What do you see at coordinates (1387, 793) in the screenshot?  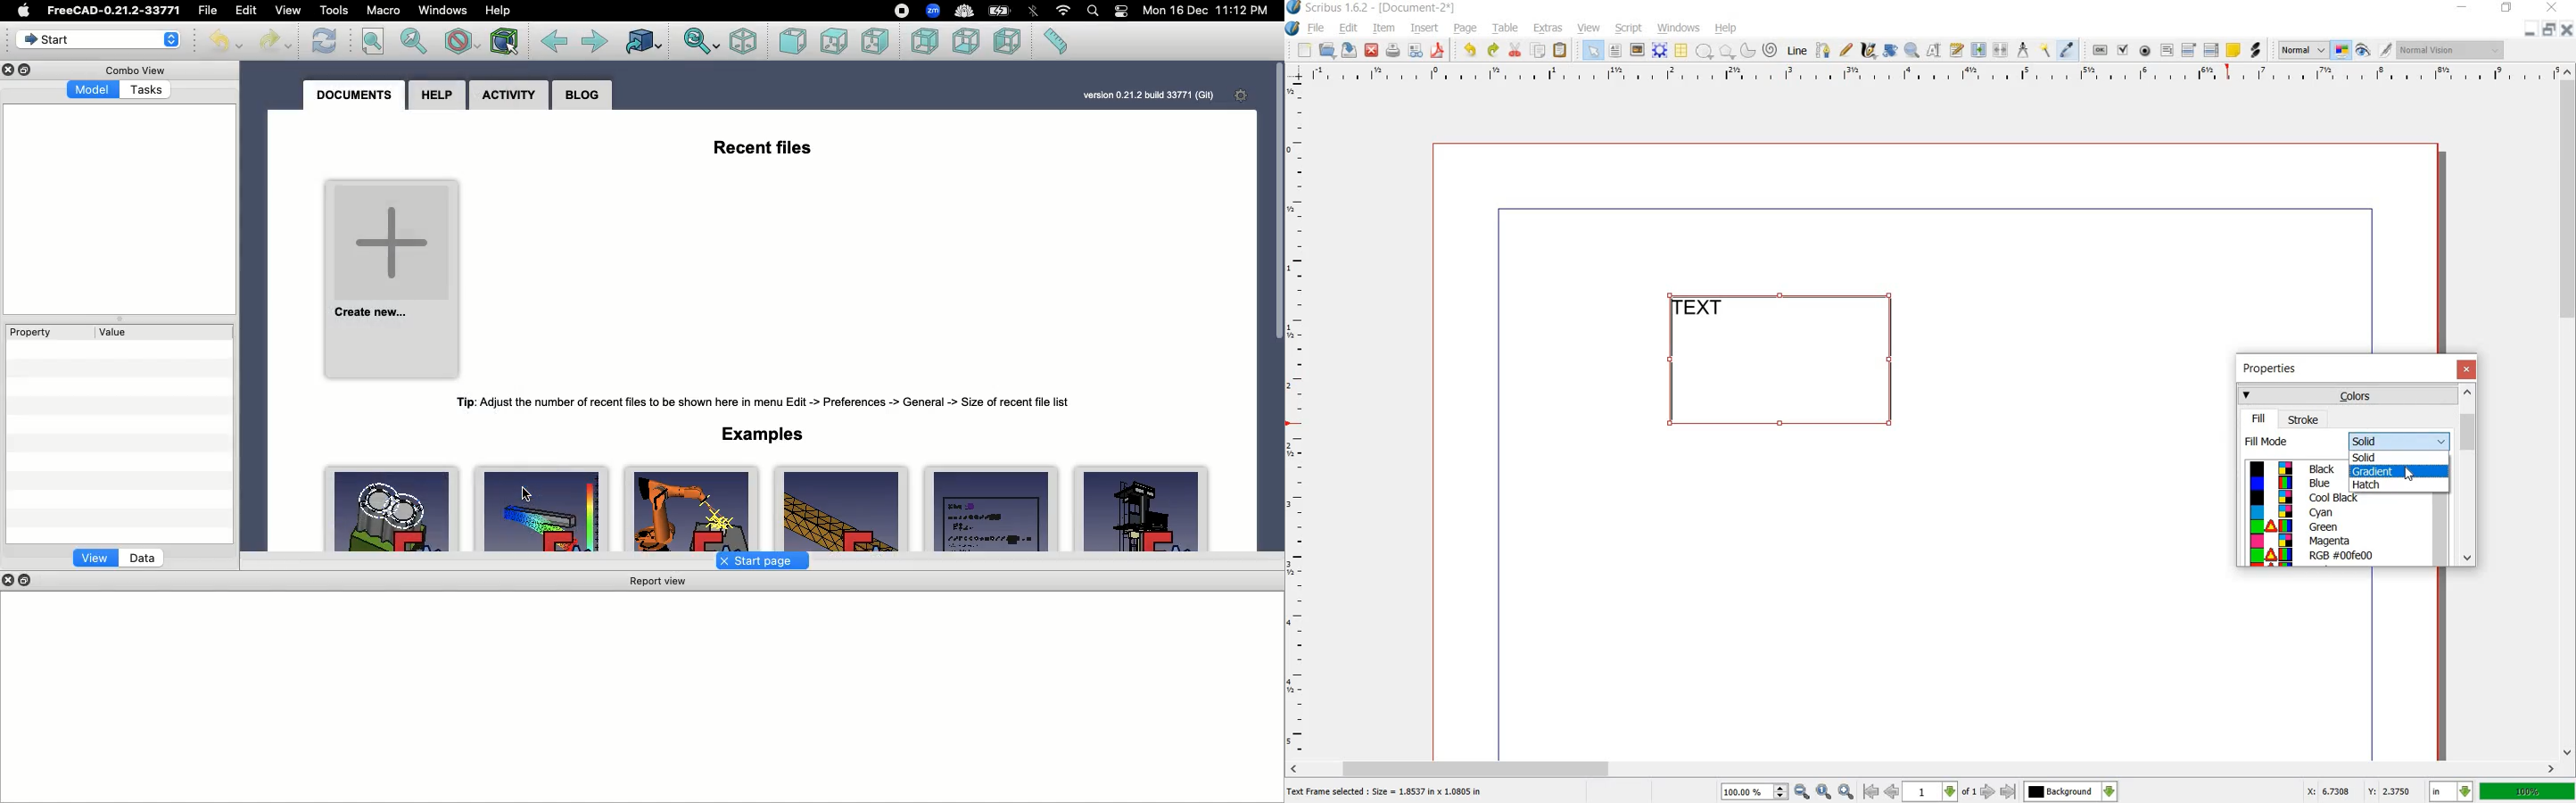 I see `text frame selected : size = 1.8537 in x 1.0805 in` at bounding box center [1387, 793].